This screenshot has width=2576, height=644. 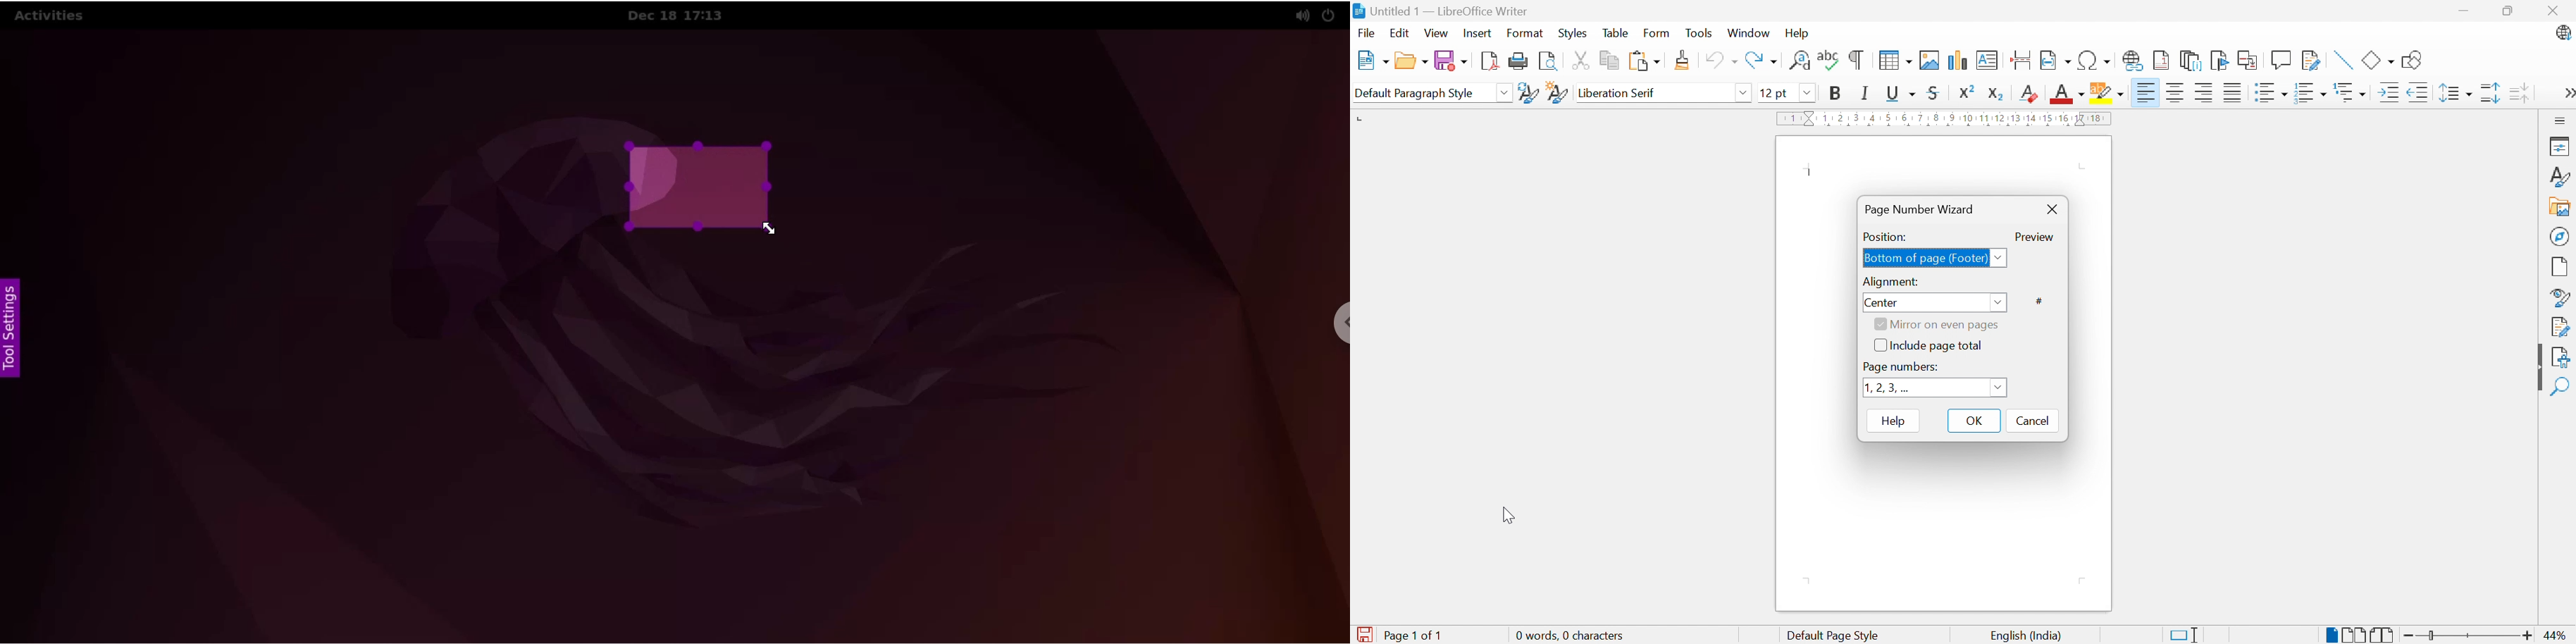 I want to click on Help, so click(x=1798, y=34).